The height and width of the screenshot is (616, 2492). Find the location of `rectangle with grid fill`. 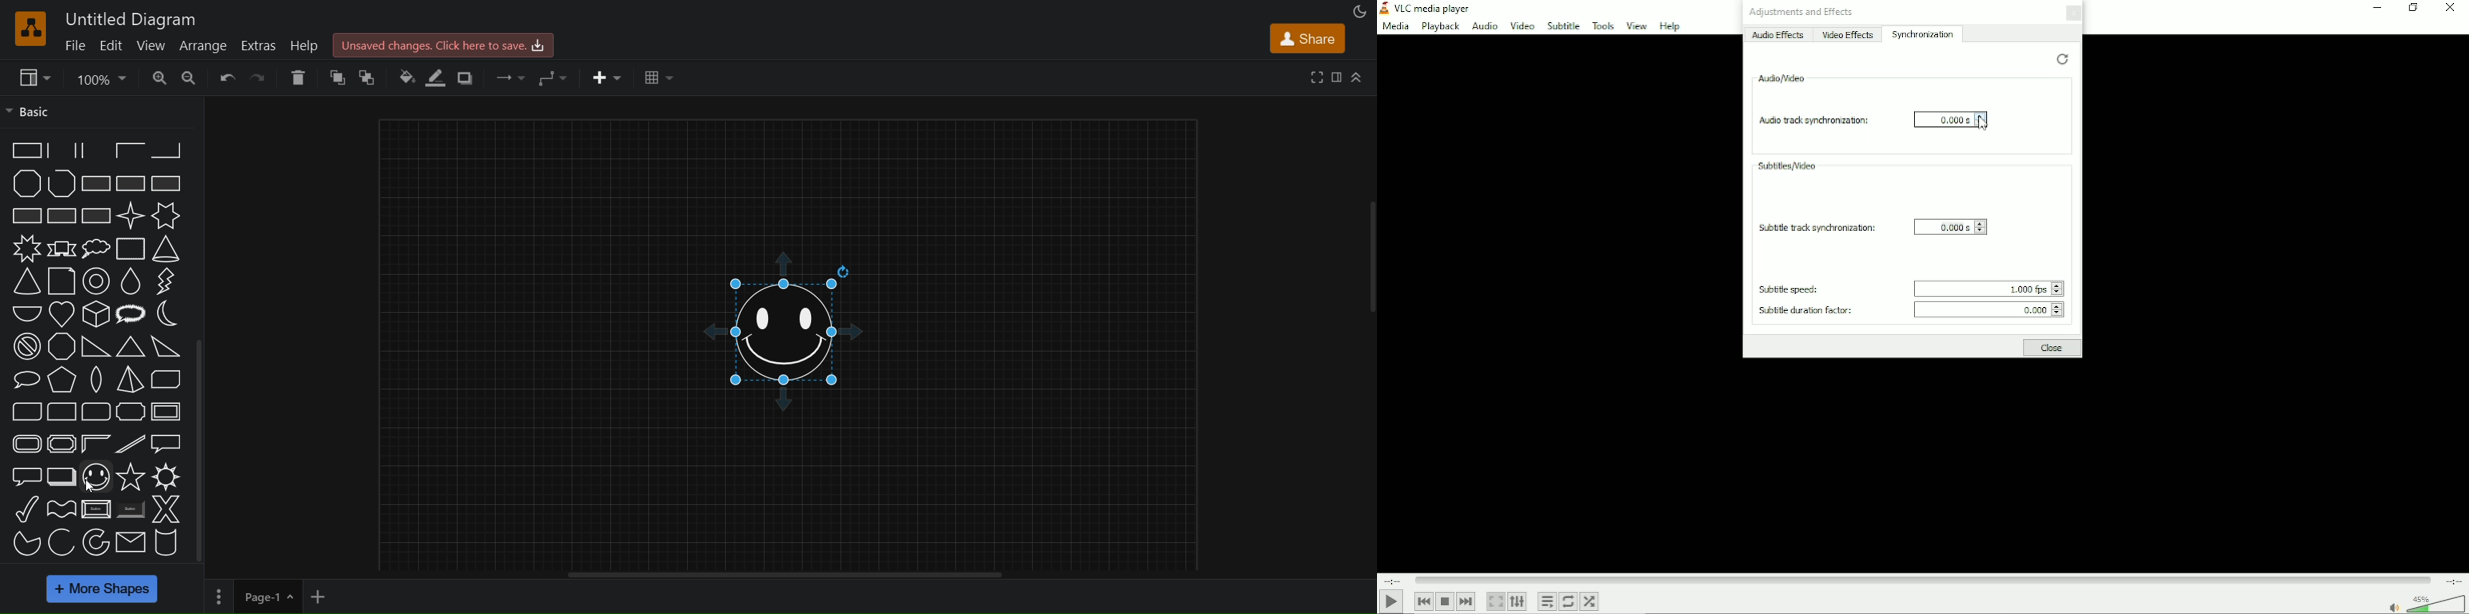

rectangle with grid fill is located at coordinates (63, 217).